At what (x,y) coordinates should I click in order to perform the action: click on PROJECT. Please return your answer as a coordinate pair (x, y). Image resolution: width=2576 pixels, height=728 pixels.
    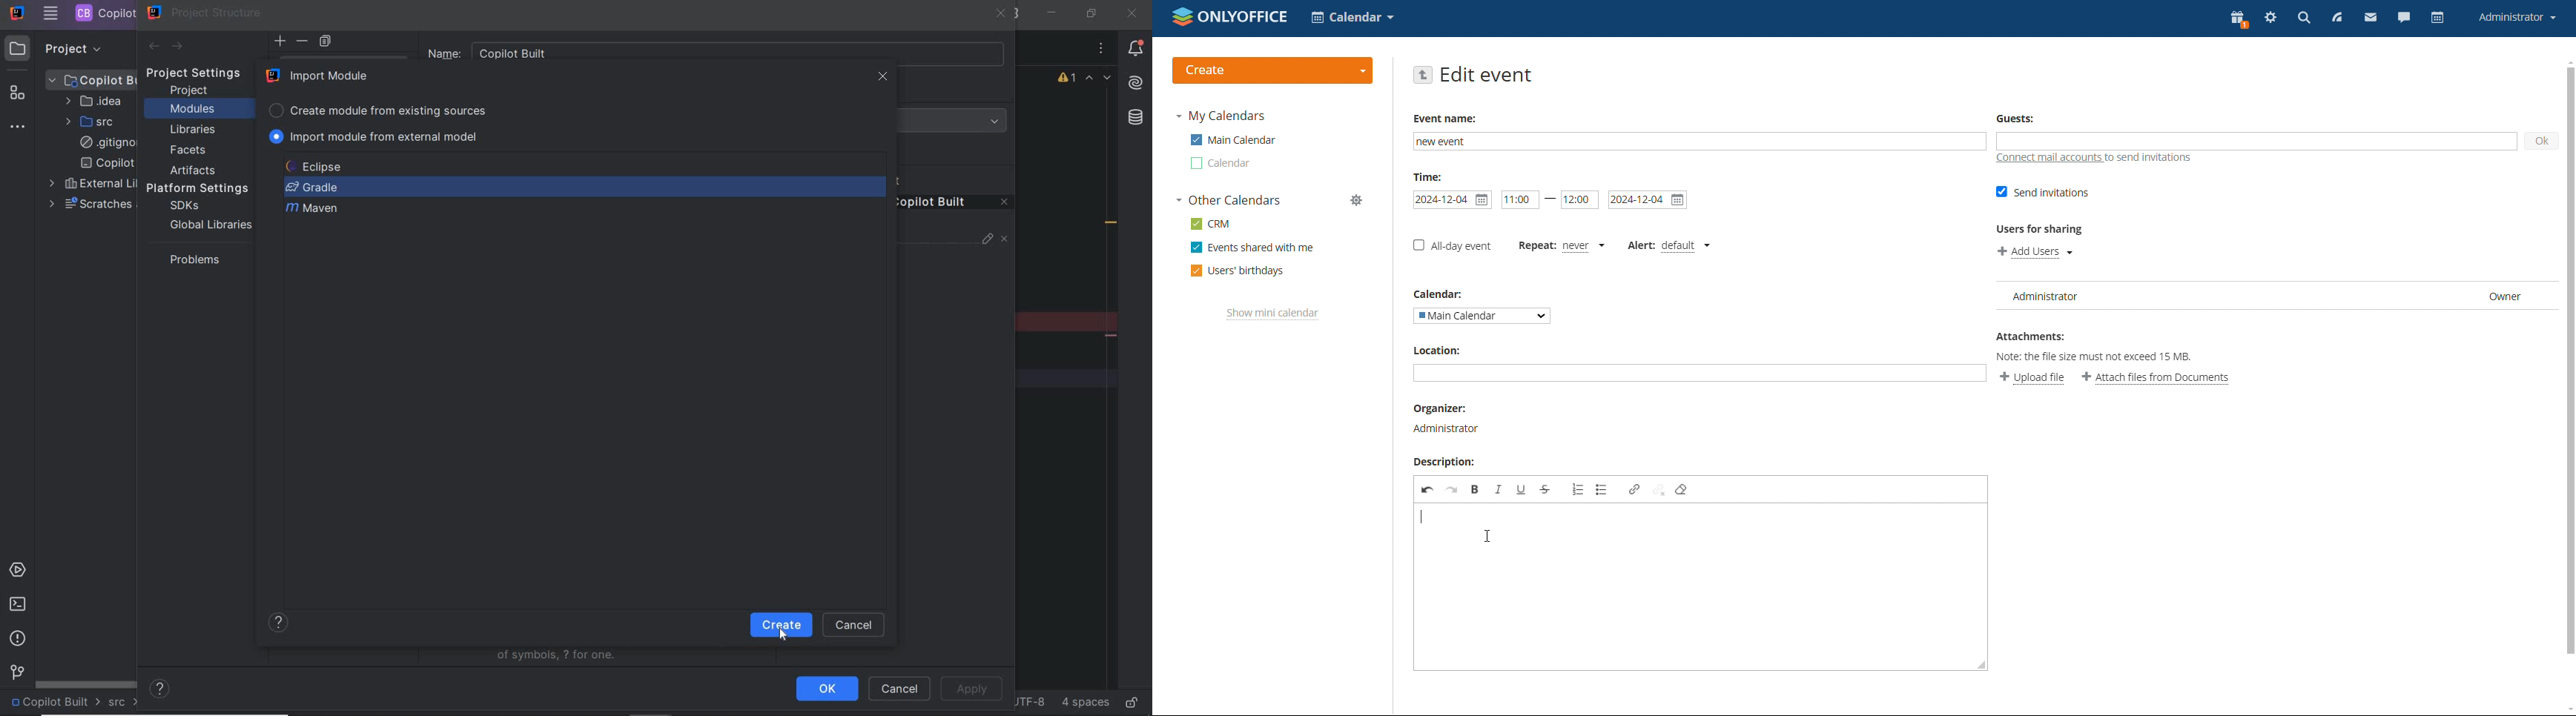
    Looking at the image, I should click on (61, 48).